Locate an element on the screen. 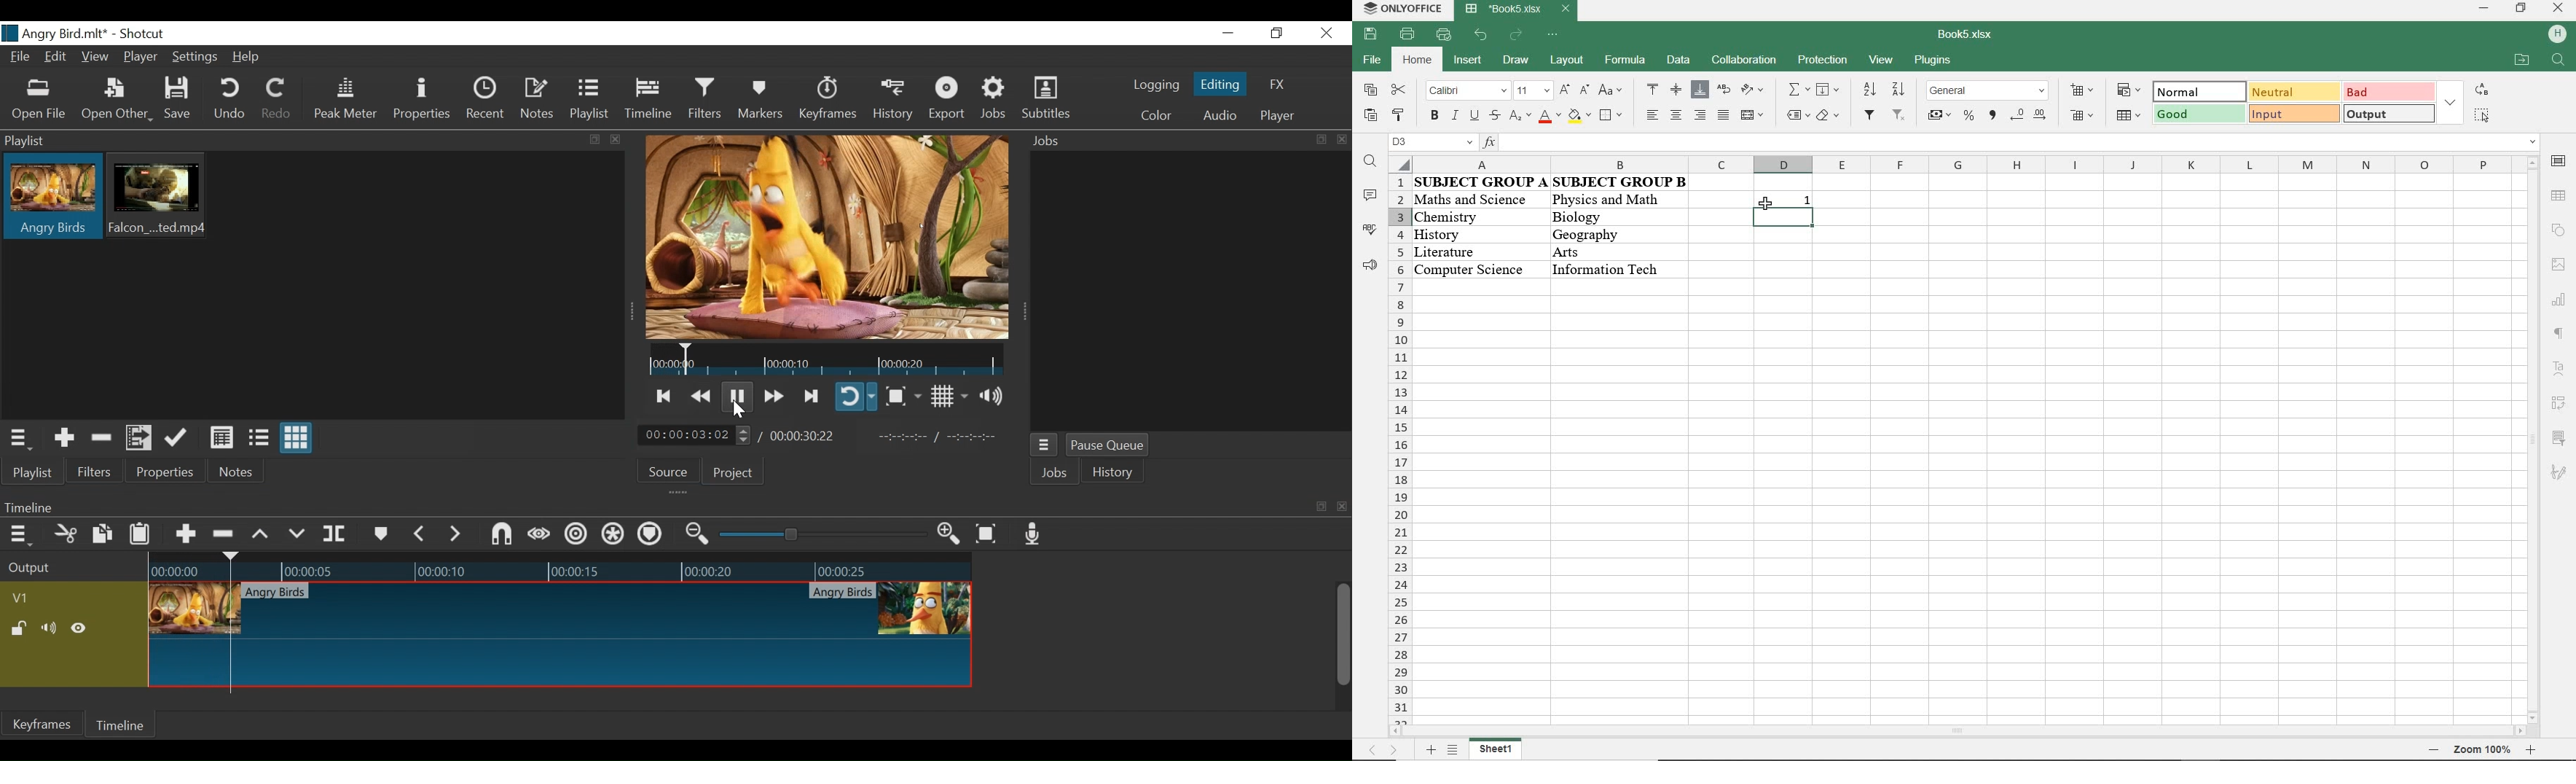  timeline is located at coordinates (823, 361).